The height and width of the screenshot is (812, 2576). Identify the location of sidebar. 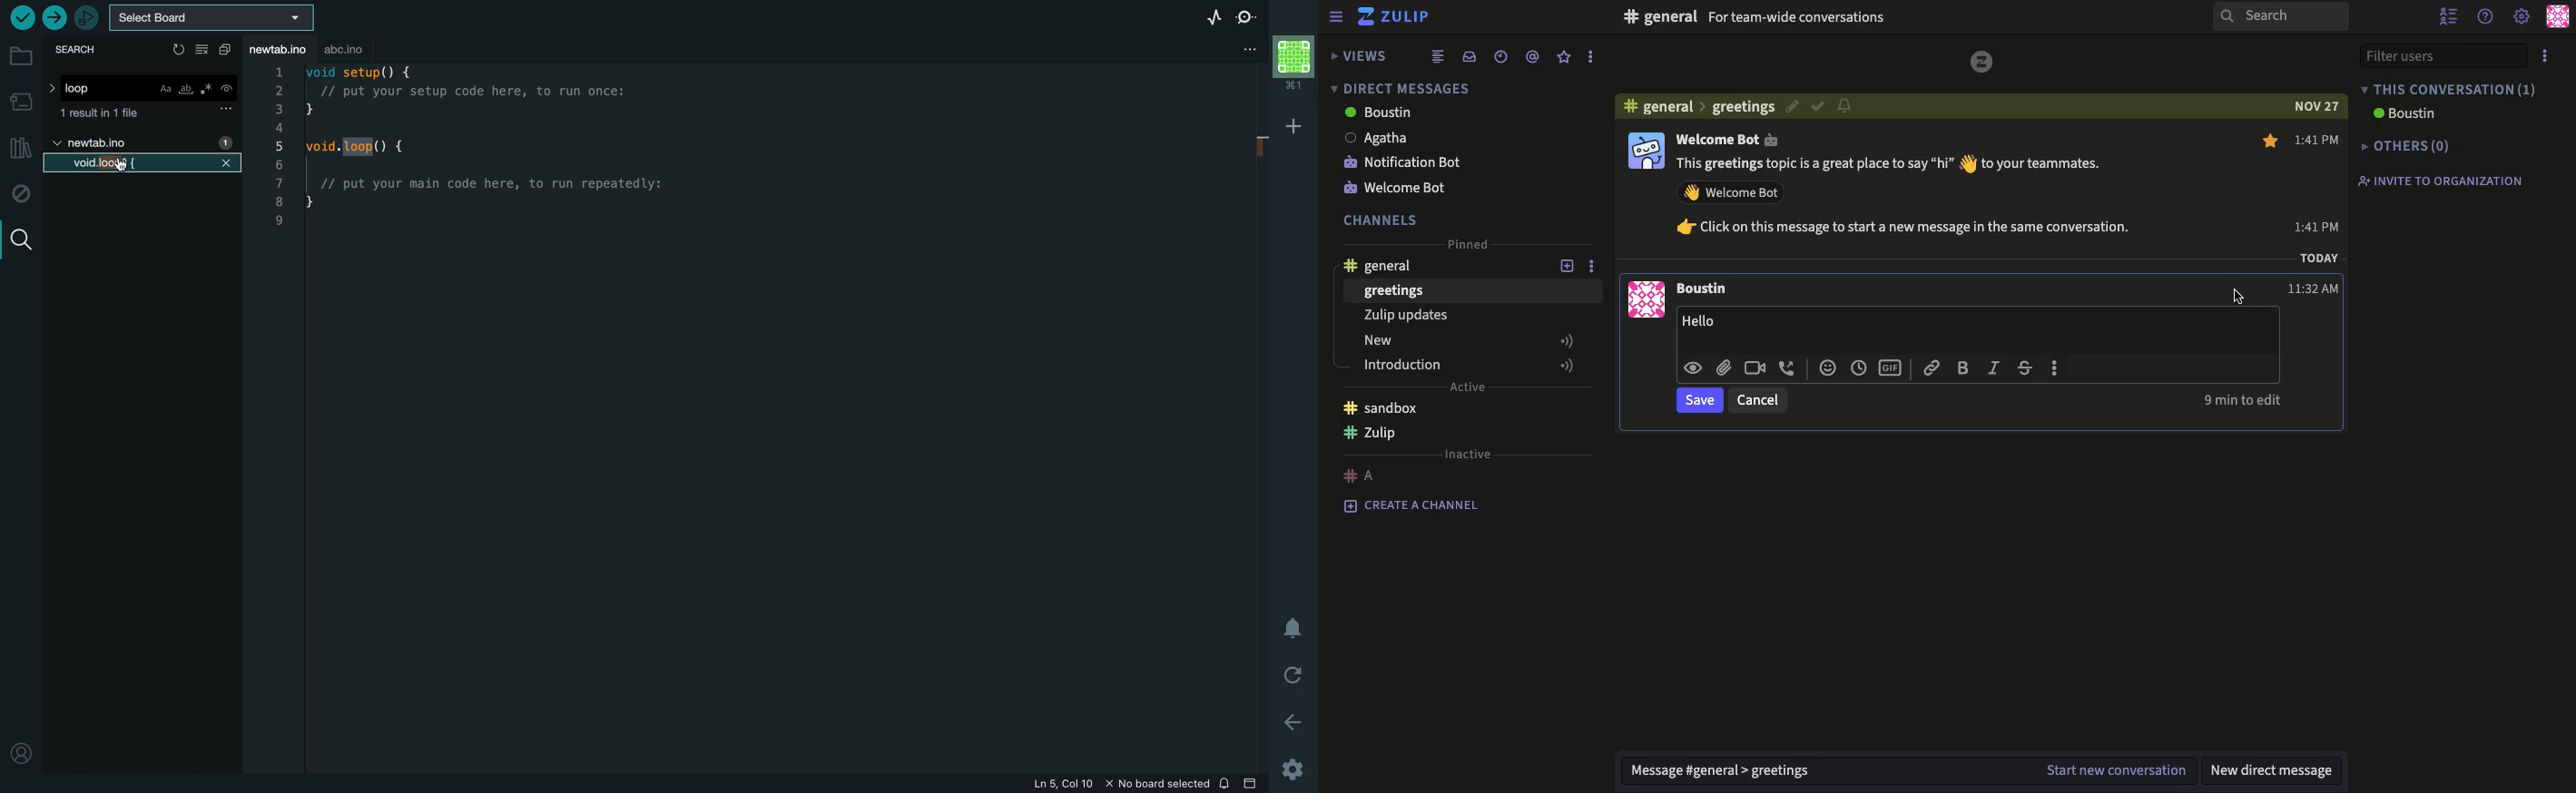
(1332, 17).